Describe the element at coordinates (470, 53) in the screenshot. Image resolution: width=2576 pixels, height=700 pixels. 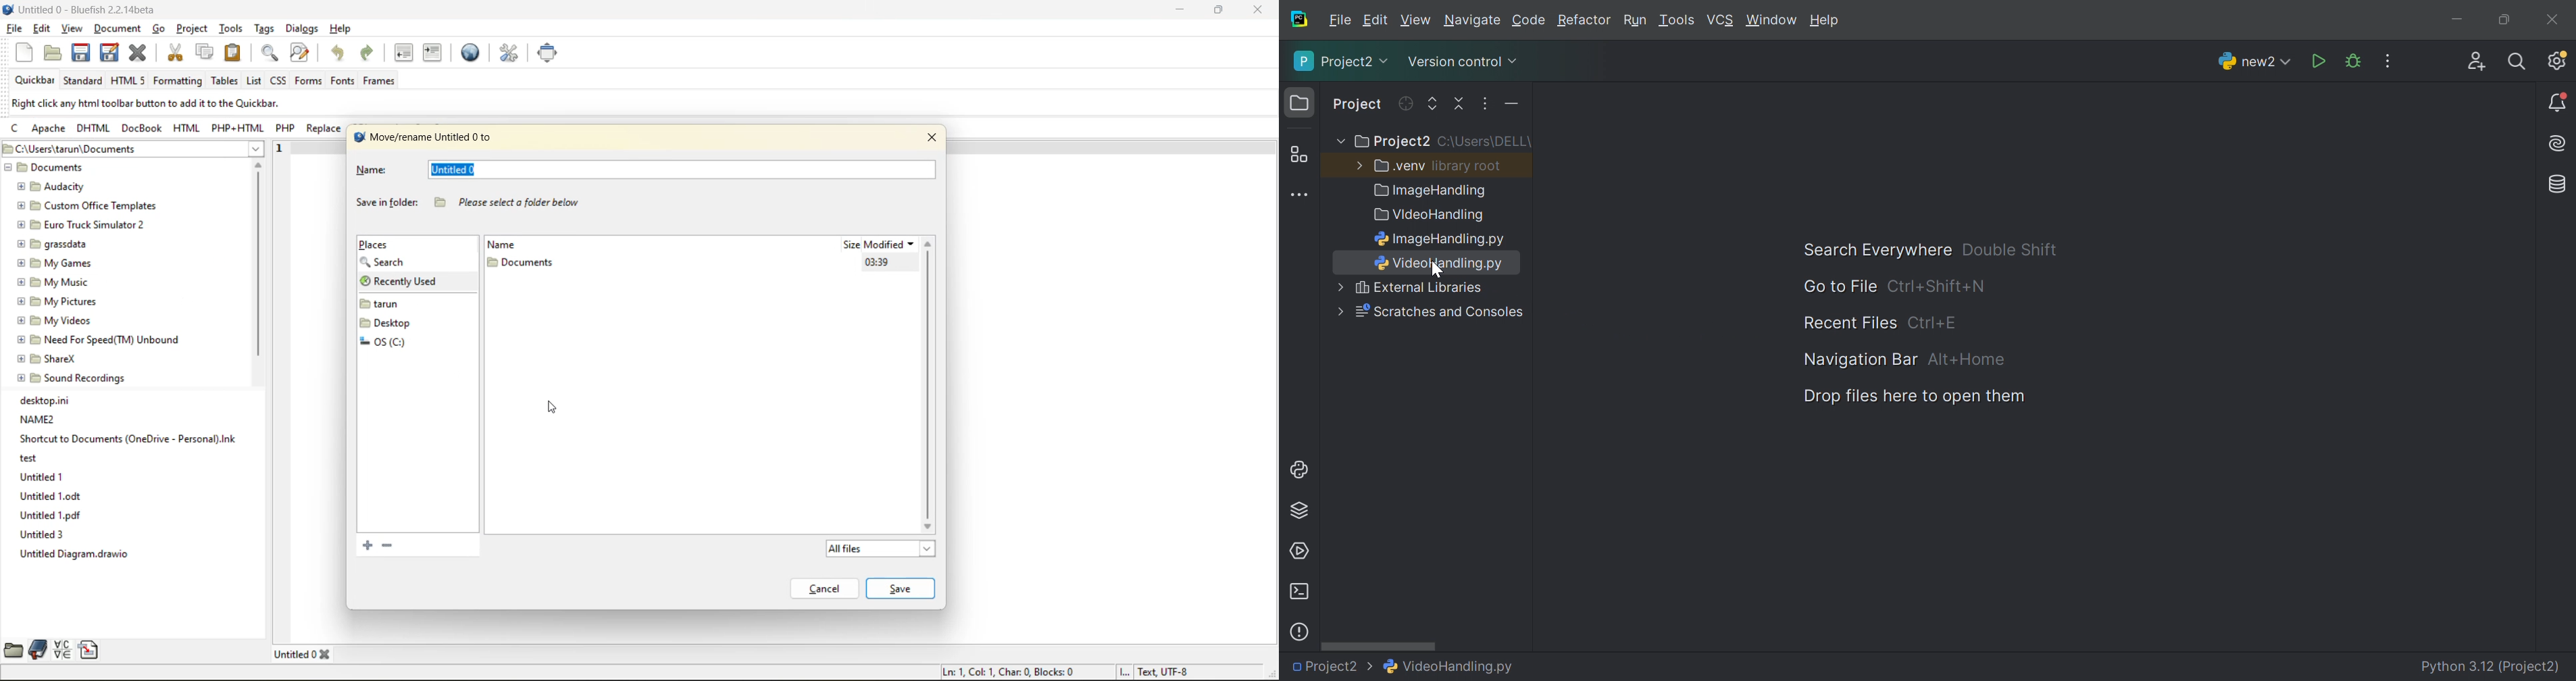
I see `preview in browser` at that location.